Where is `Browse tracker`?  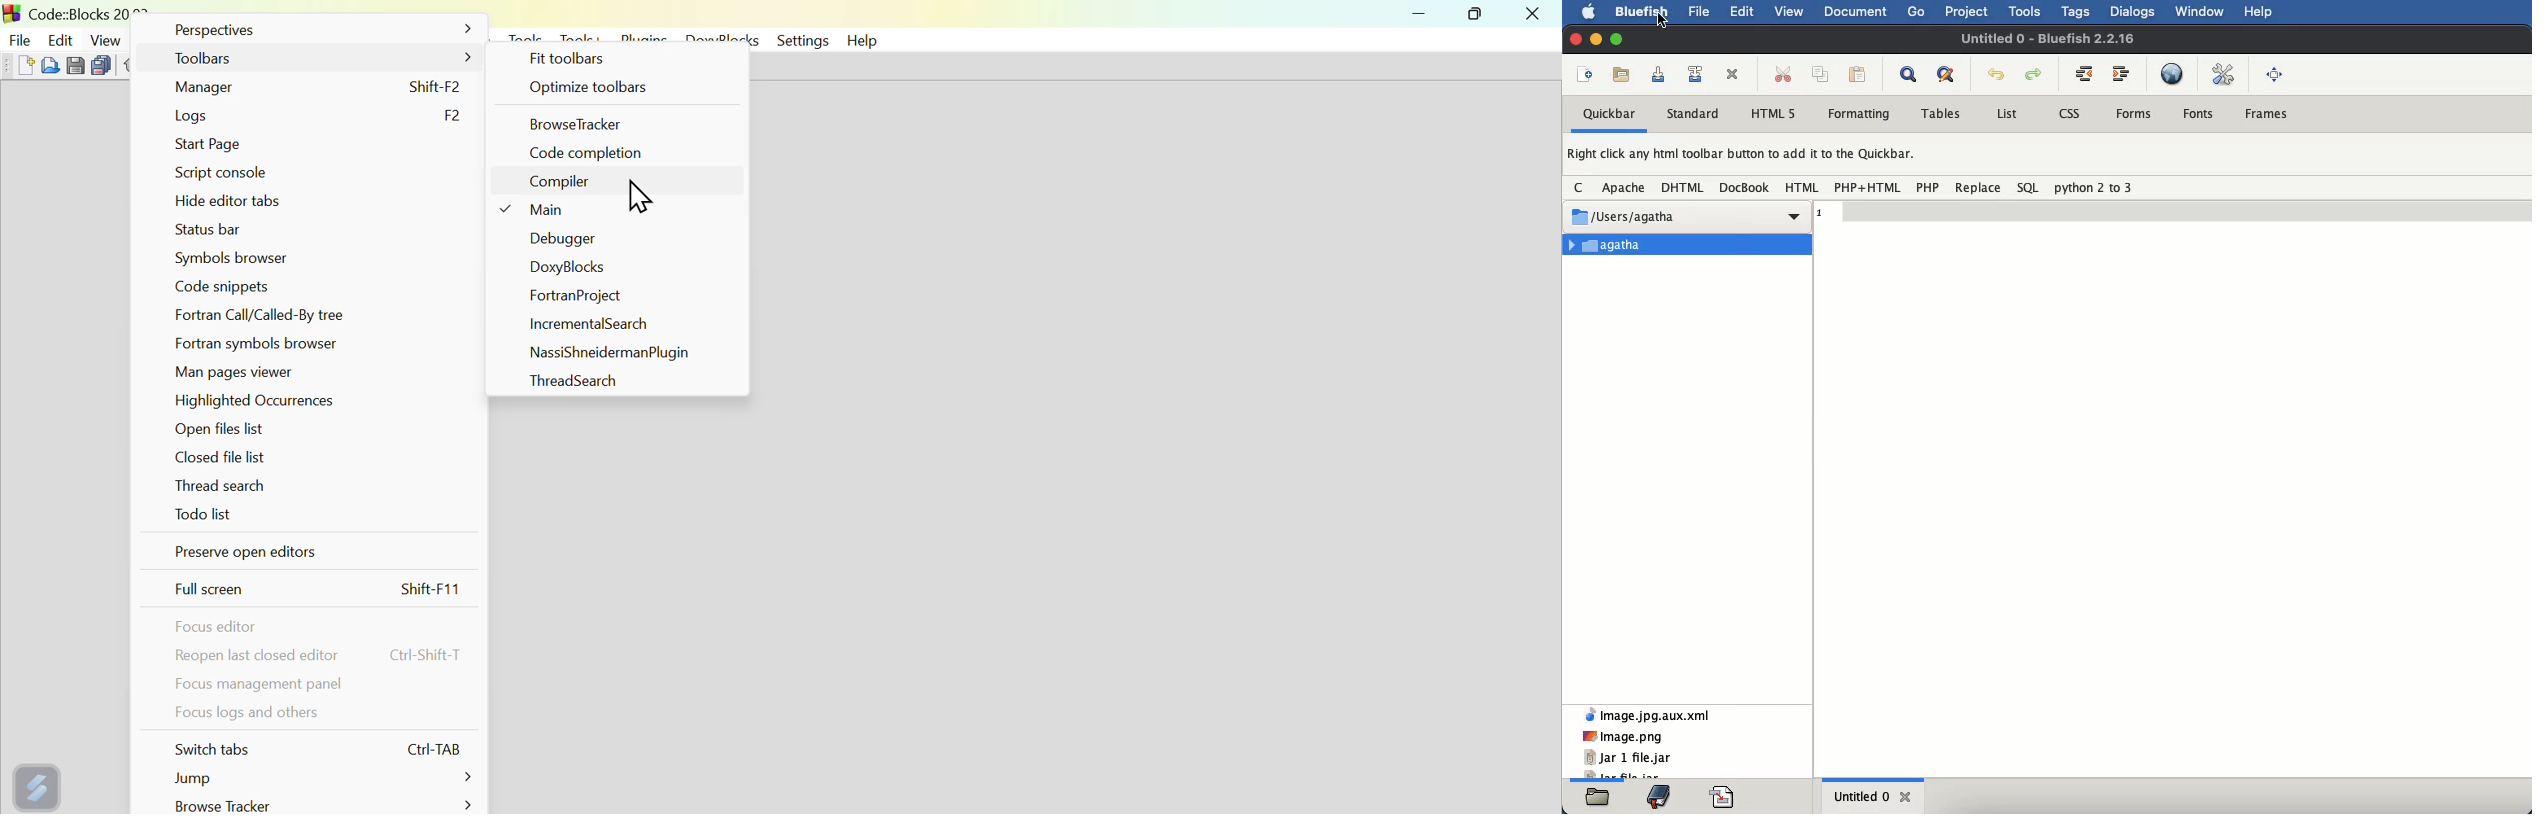 Browse tracker is located at coordinates (584, 125).